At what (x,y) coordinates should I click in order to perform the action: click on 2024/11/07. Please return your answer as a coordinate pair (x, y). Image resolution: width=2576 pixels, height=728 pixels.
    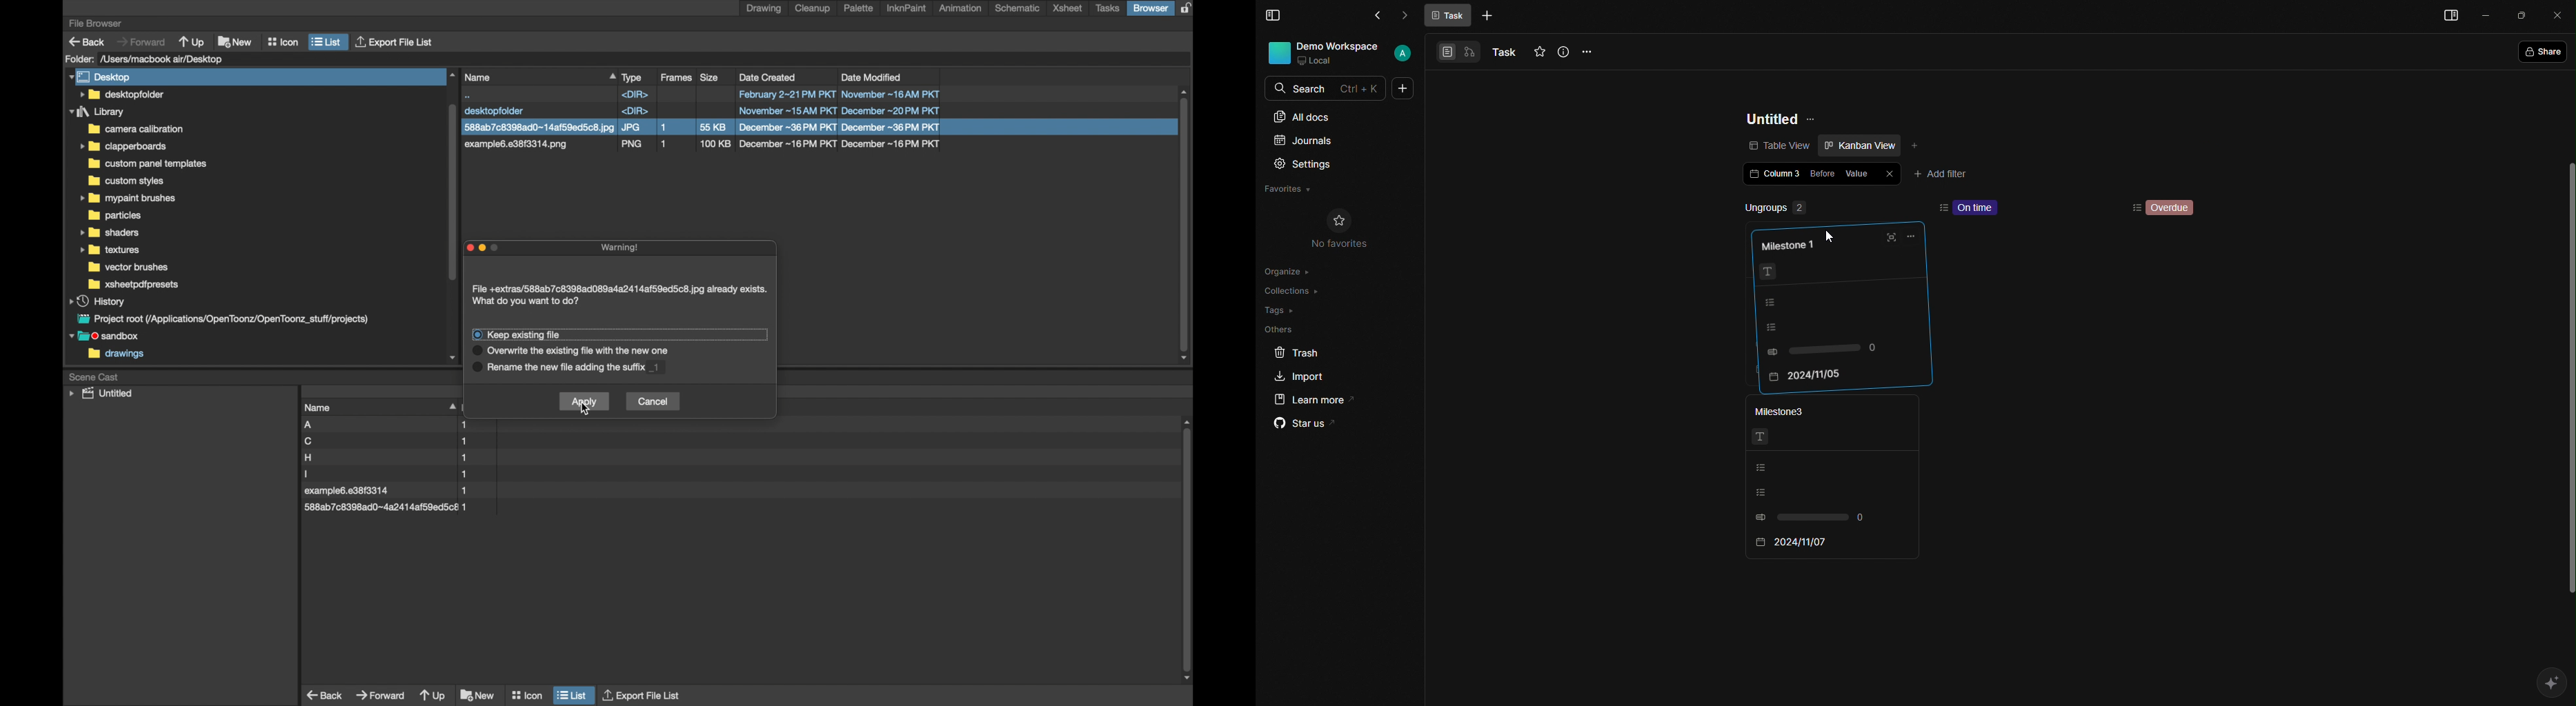
    Looking at the image, I should click on (1792, 543).